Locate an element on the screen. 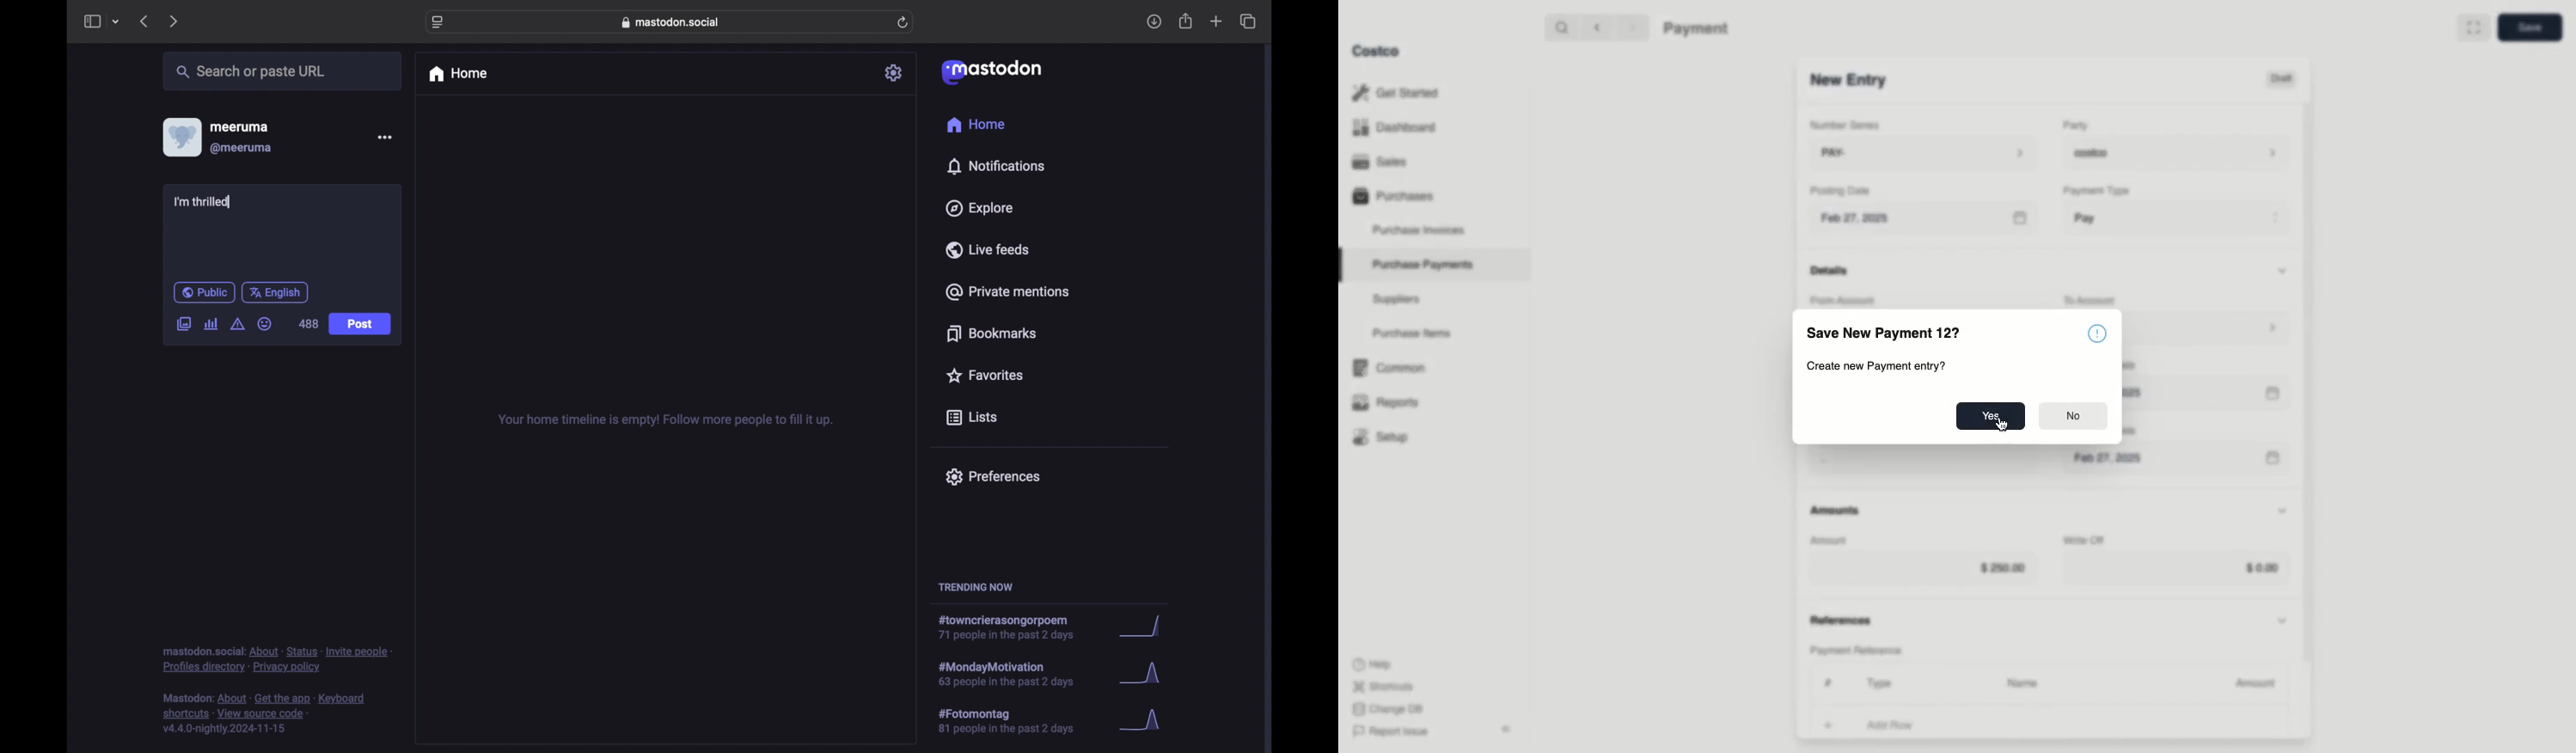  tab group picker is located at coordinates (116, 21).